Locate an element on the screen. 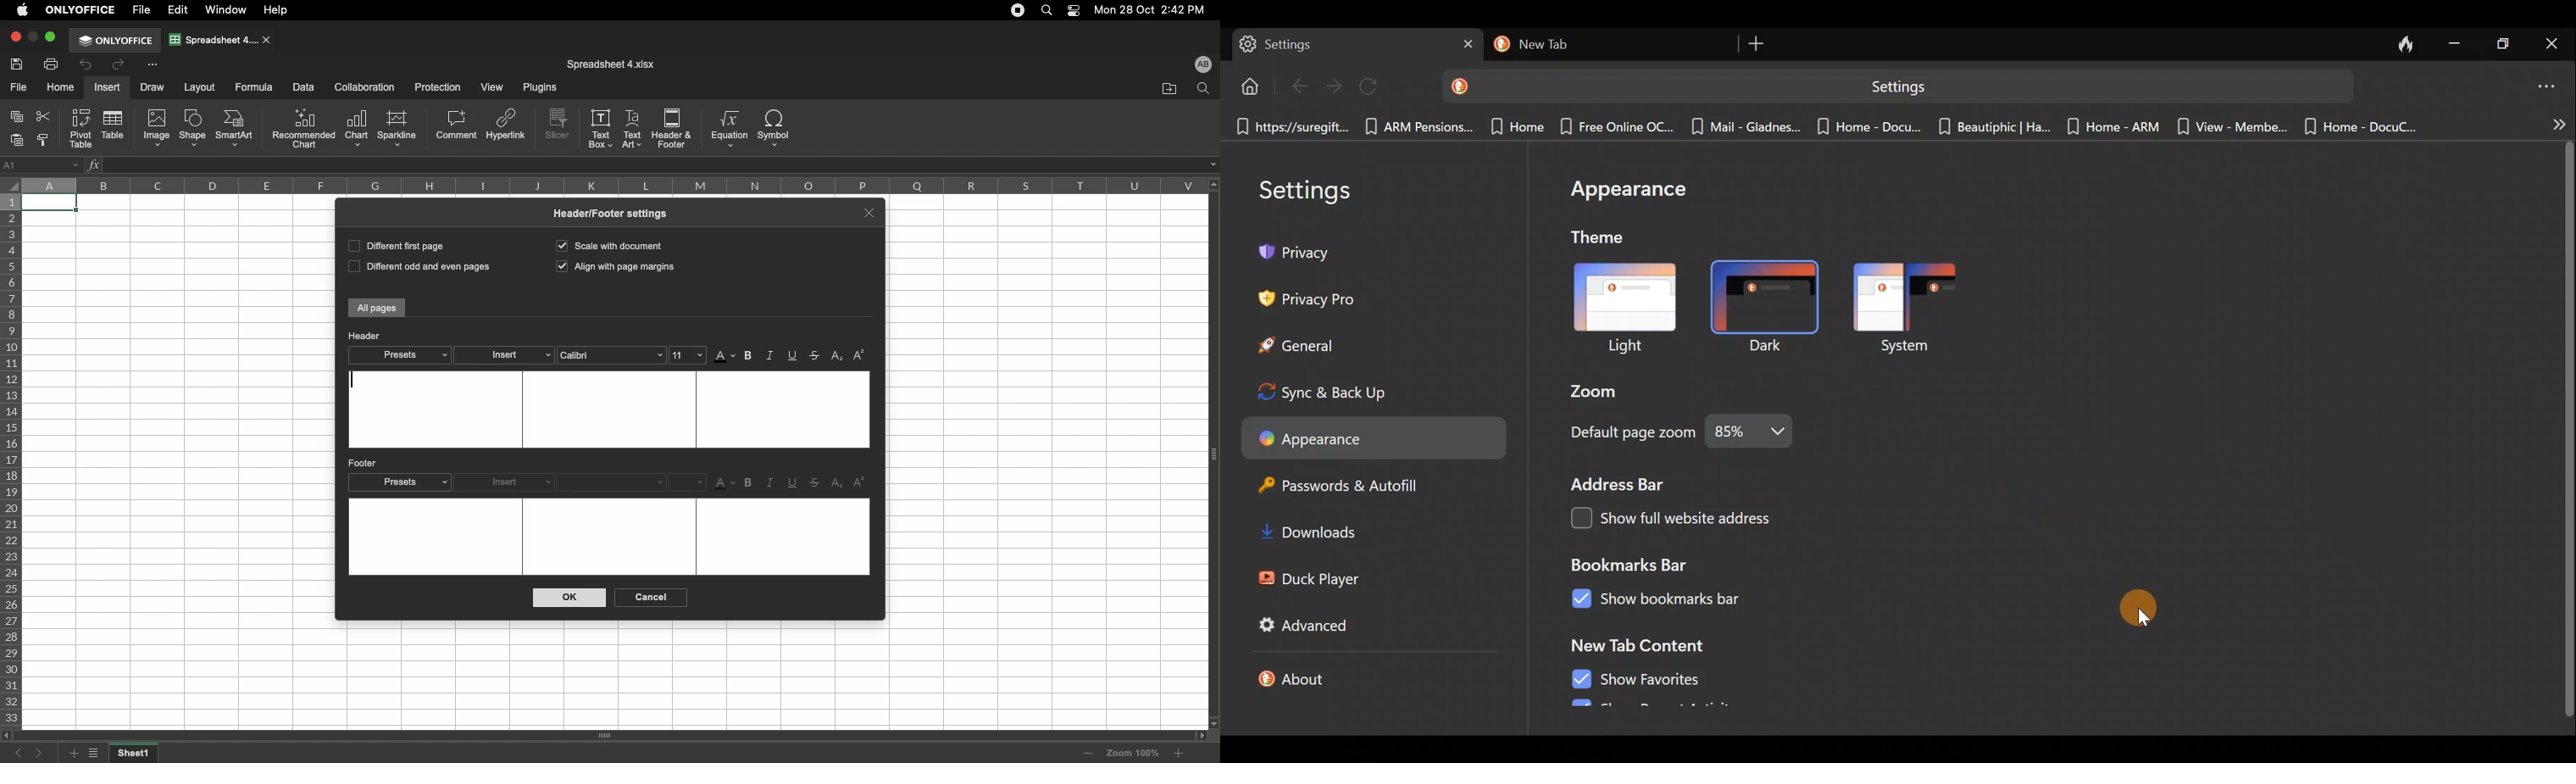 The width and height of the screenshot is (2576, 784). scroll left is located at coordinates (8, 736).